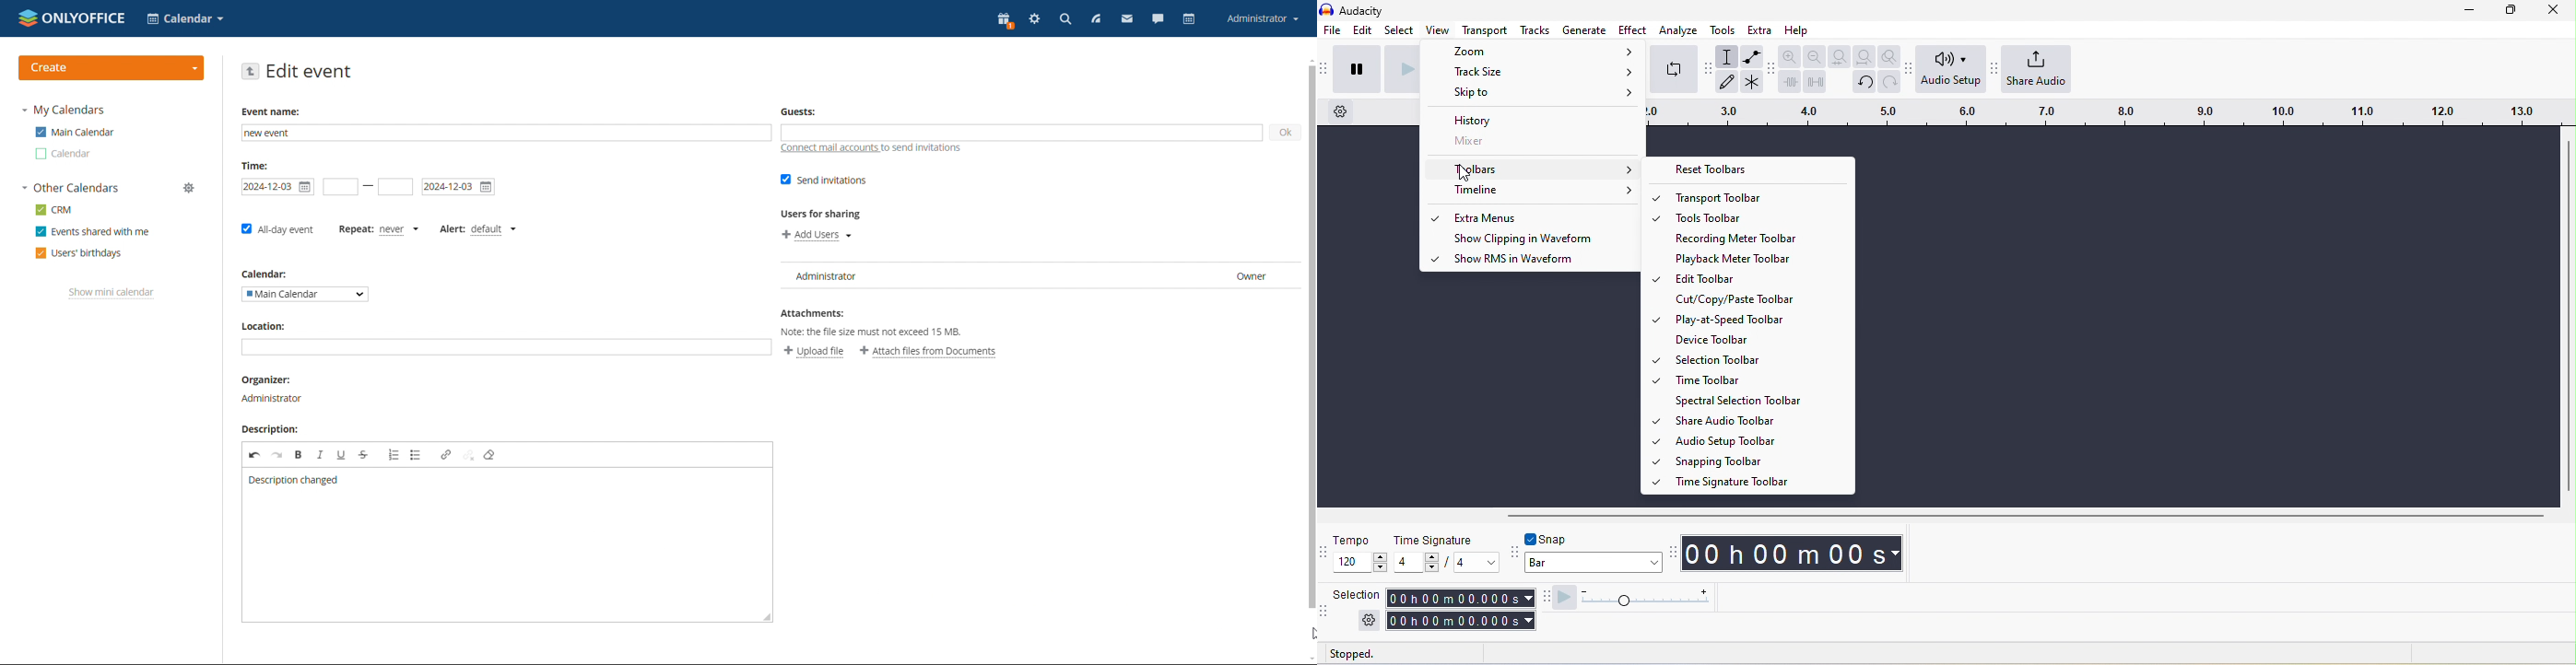  Describe the element at coordinates (1333, 29) in the screenshot. I see `file` at that location.